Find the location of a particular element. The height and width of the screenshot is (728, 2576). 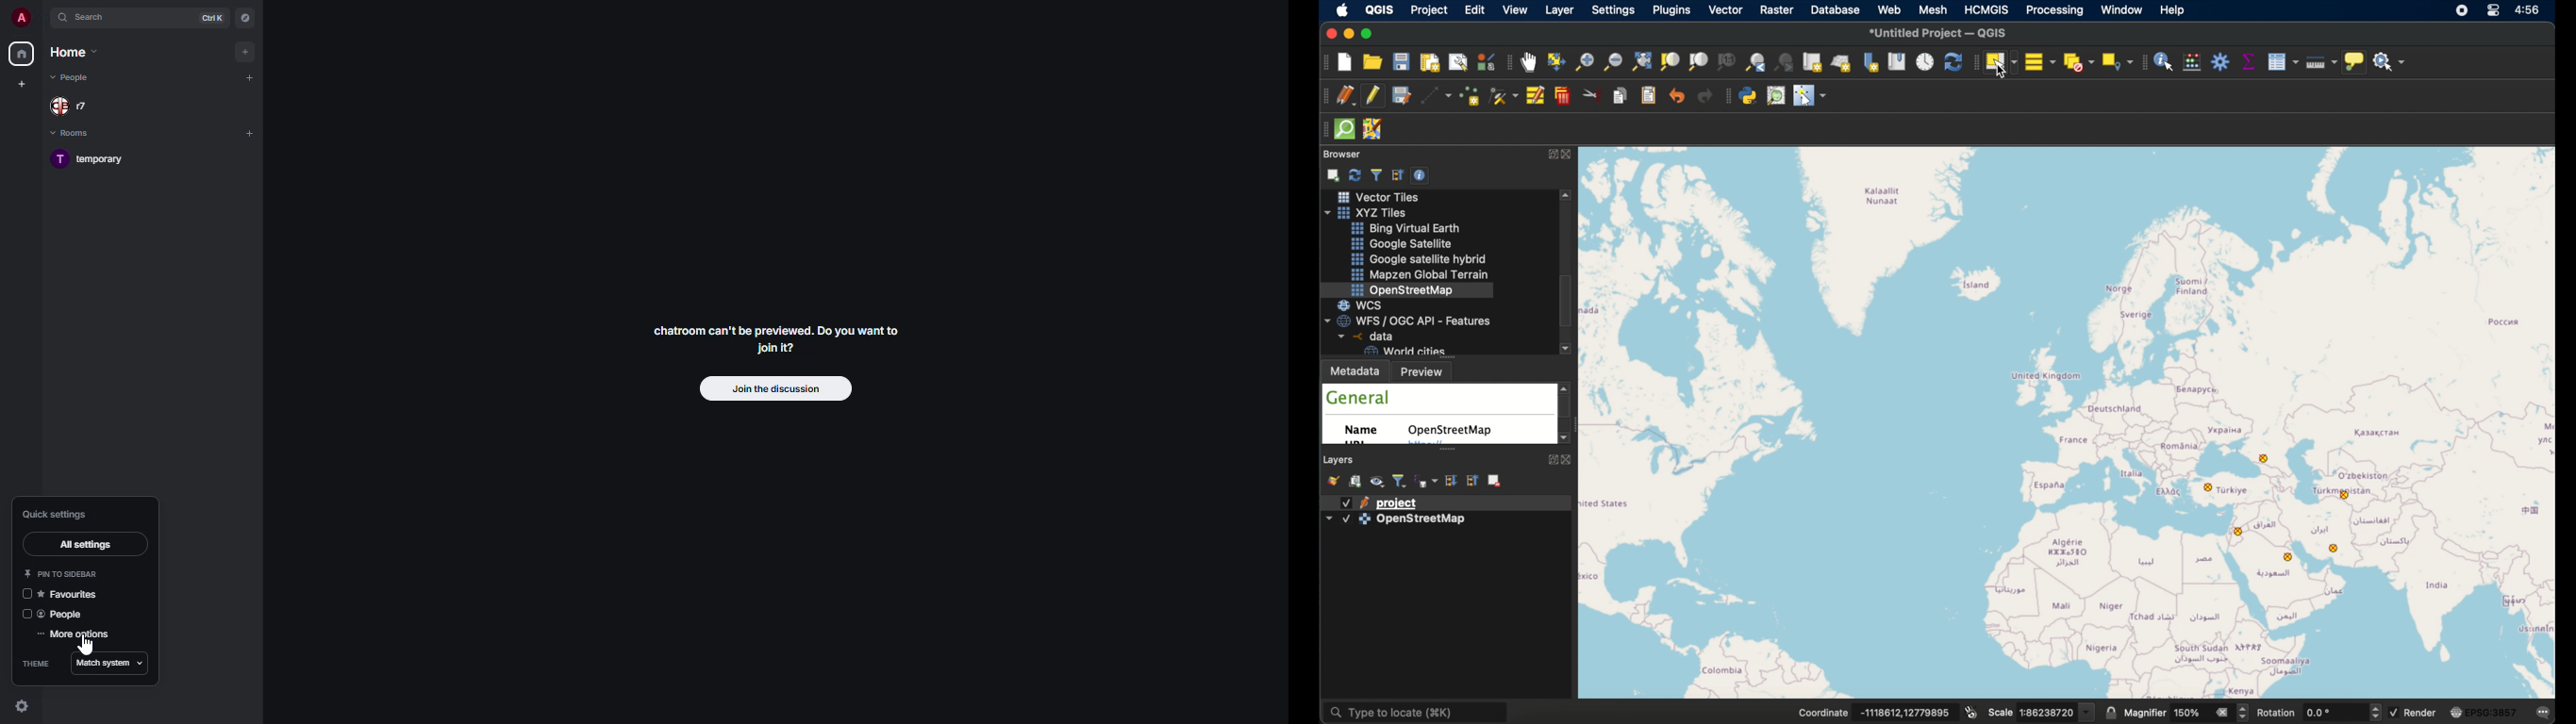

cursor is located at coordinates (83, 643).